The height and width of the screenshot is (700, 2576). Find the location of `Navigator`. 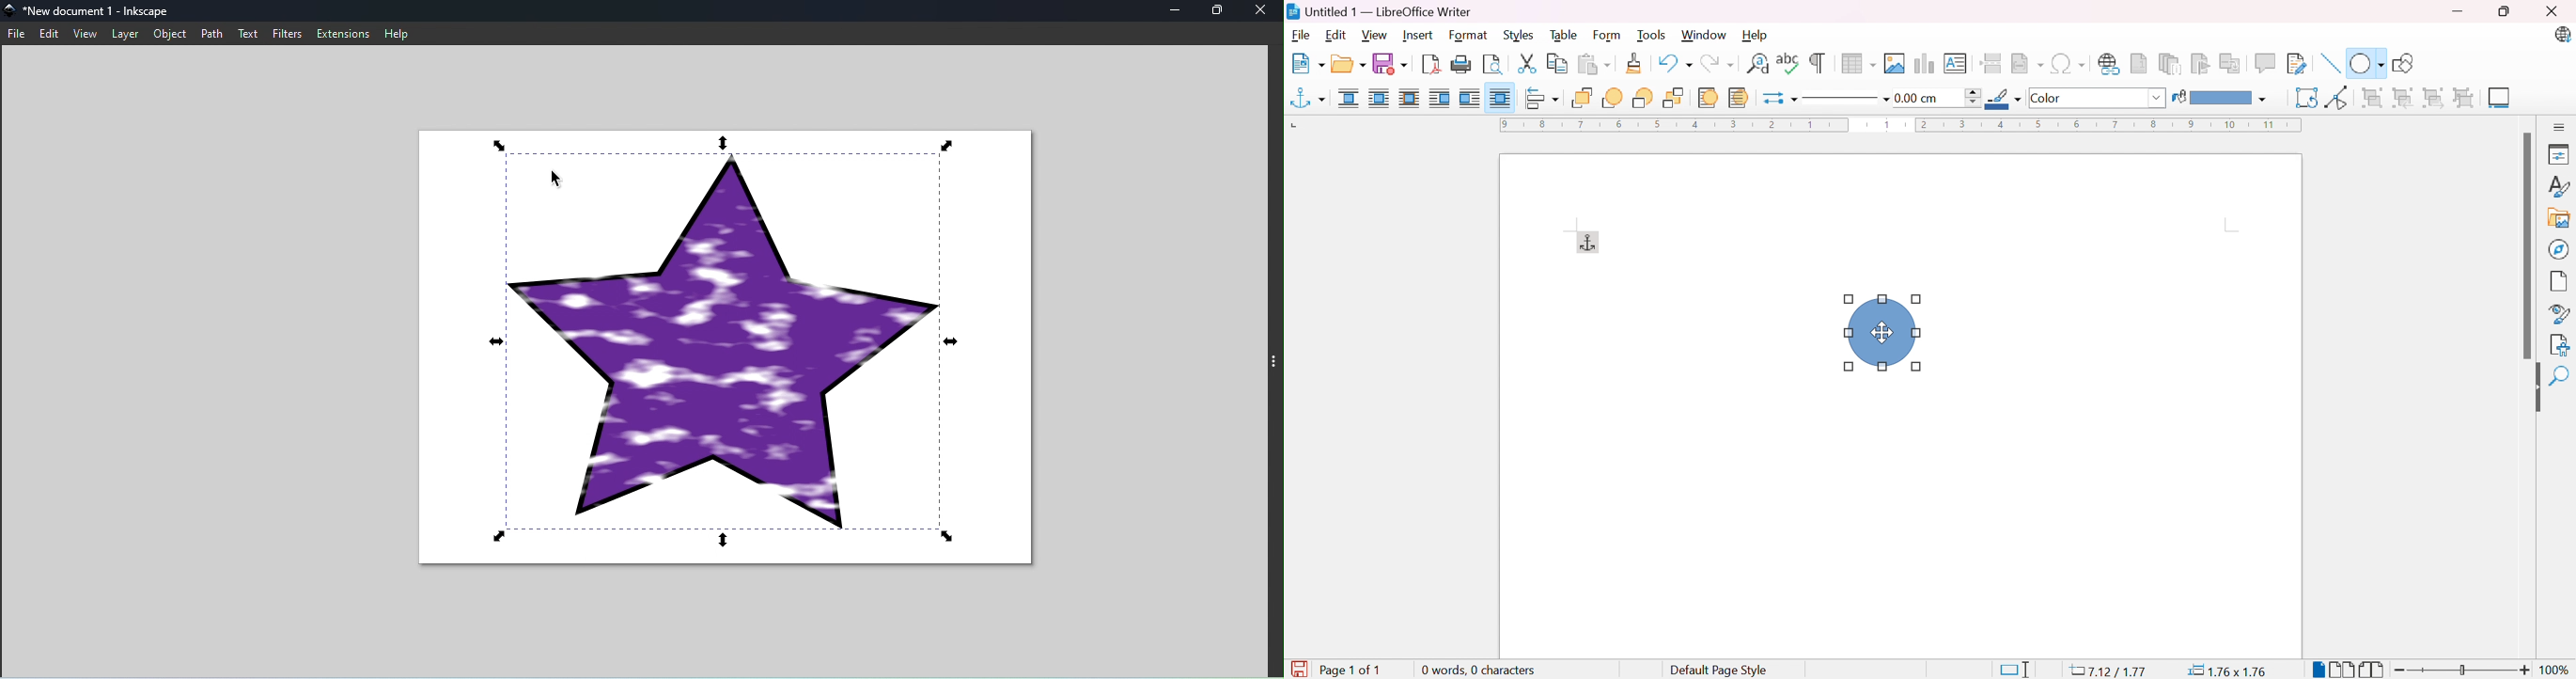

Navigator is located at coordinates (2559, 249).